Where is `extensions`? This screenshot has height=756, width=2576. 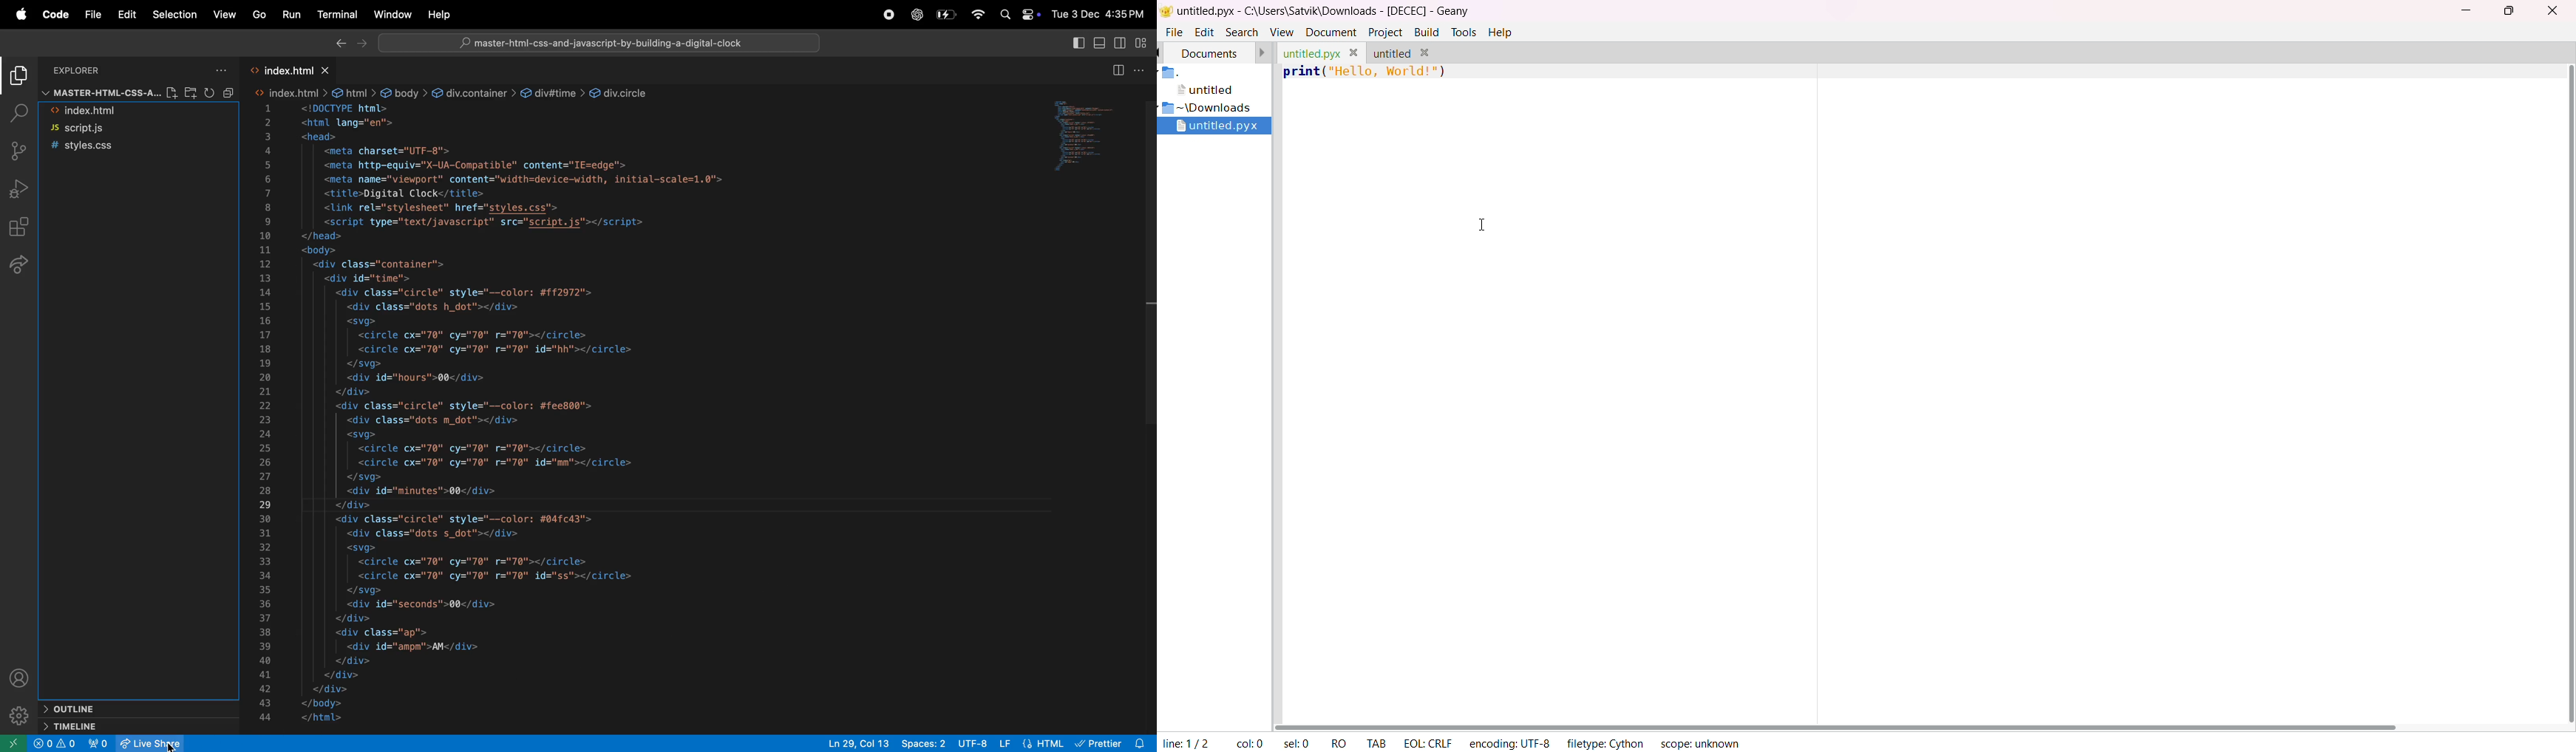
extensions is located at coordinates (20, 227).